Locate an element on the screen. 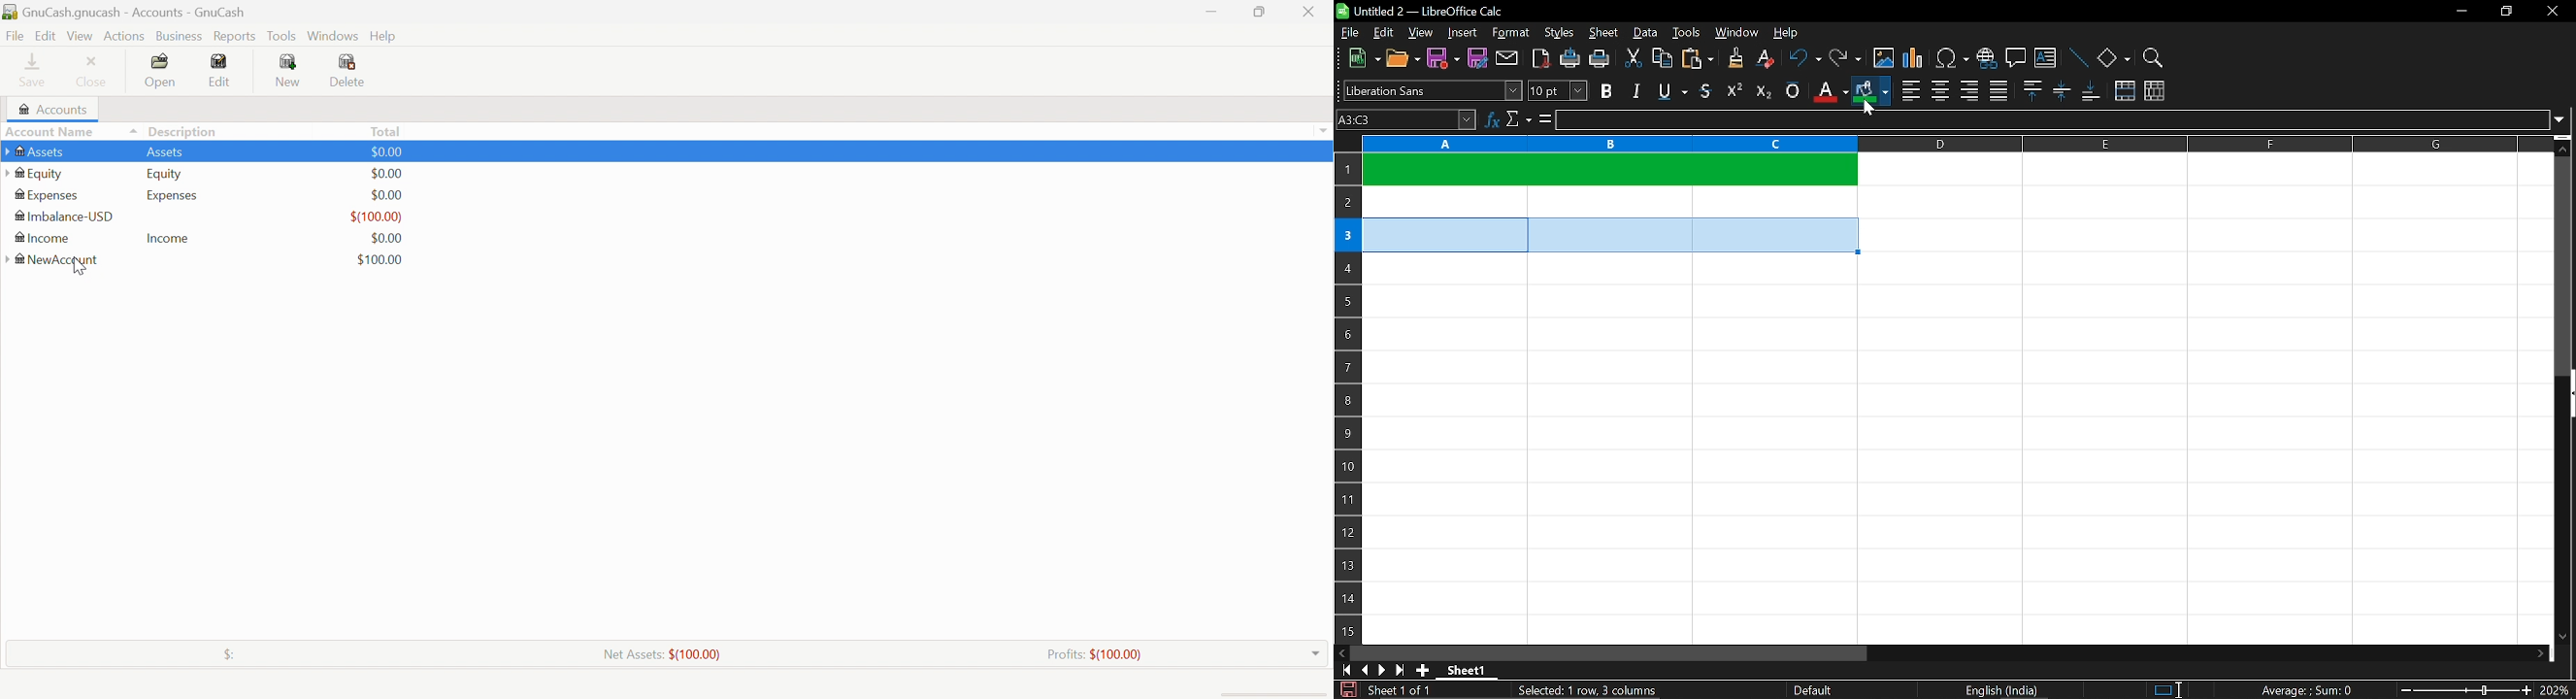  Tools is located at coordinates (283, 37).